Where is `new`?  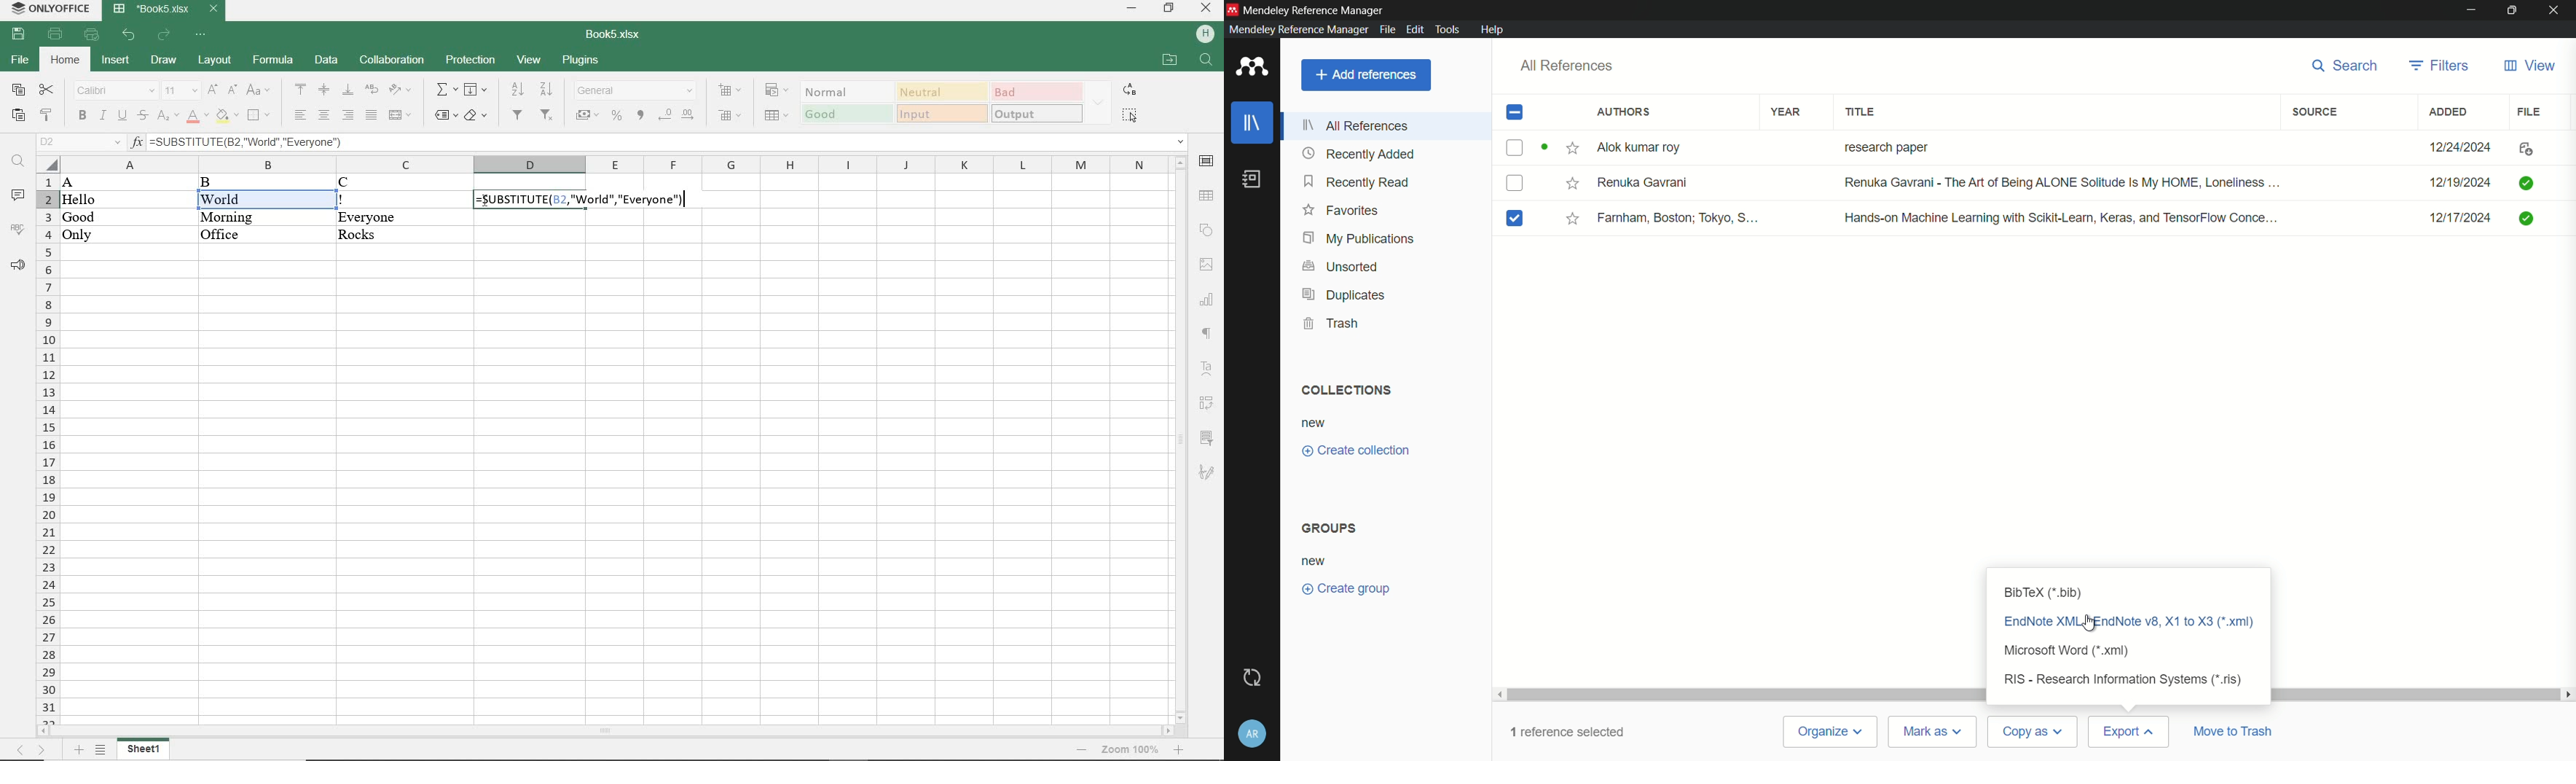
new is located at coordinates (1316, 424).